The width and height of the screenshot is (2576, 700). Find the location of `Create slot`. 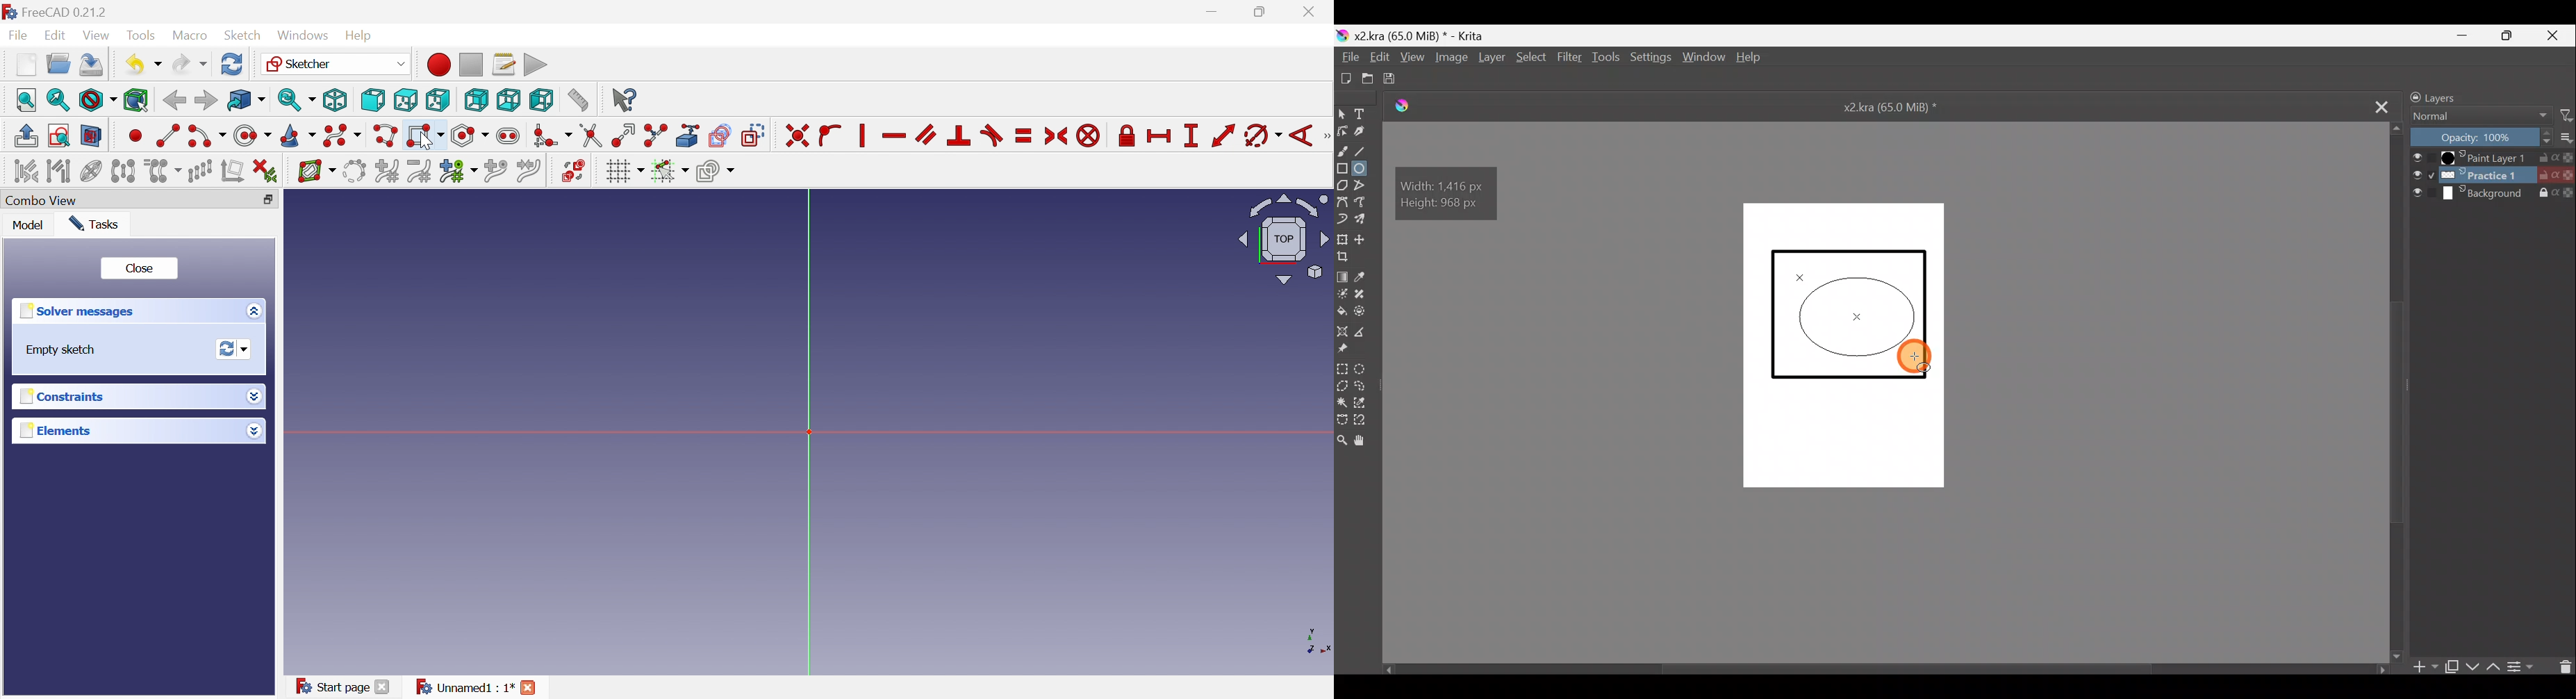

Create slot is located at coordinates (510, 136).